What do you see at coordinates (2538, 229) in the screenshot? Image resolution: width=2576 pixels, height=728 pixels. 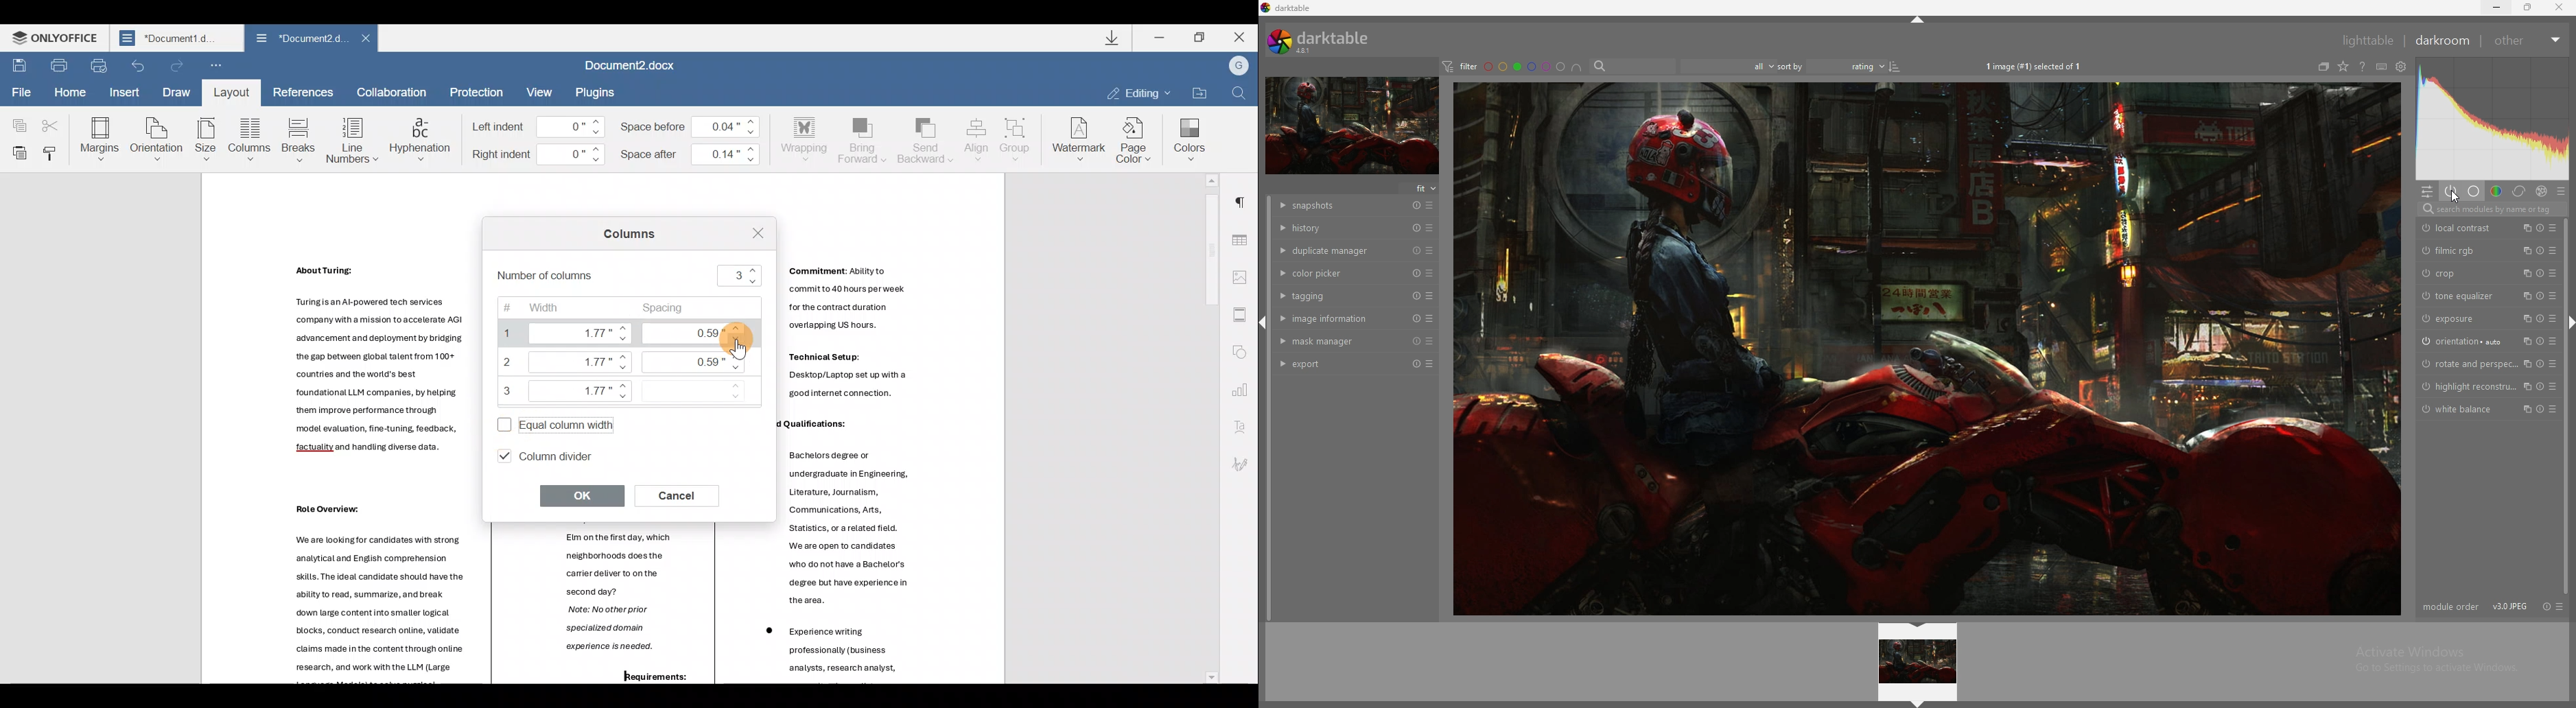 I see `reset` at bounding box center [2538, 229].